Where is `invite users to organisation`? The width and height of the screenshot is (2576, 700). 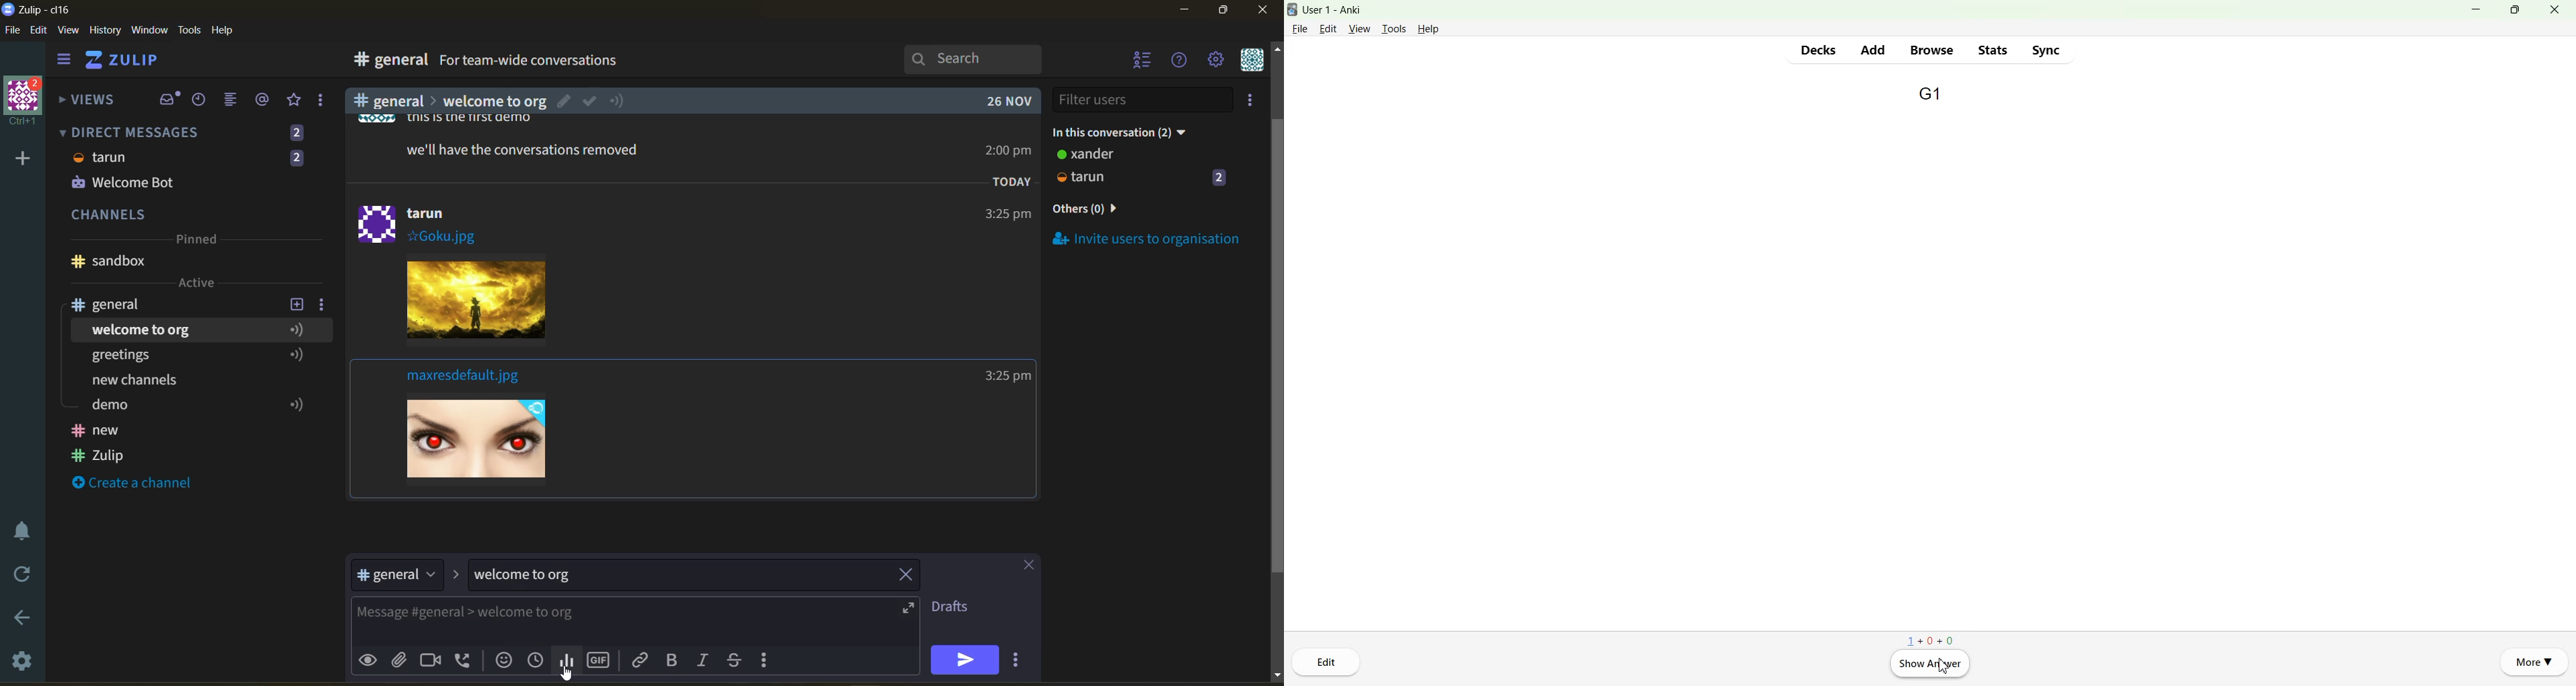 invite users to organisation is located at coordinates (1148, 238).